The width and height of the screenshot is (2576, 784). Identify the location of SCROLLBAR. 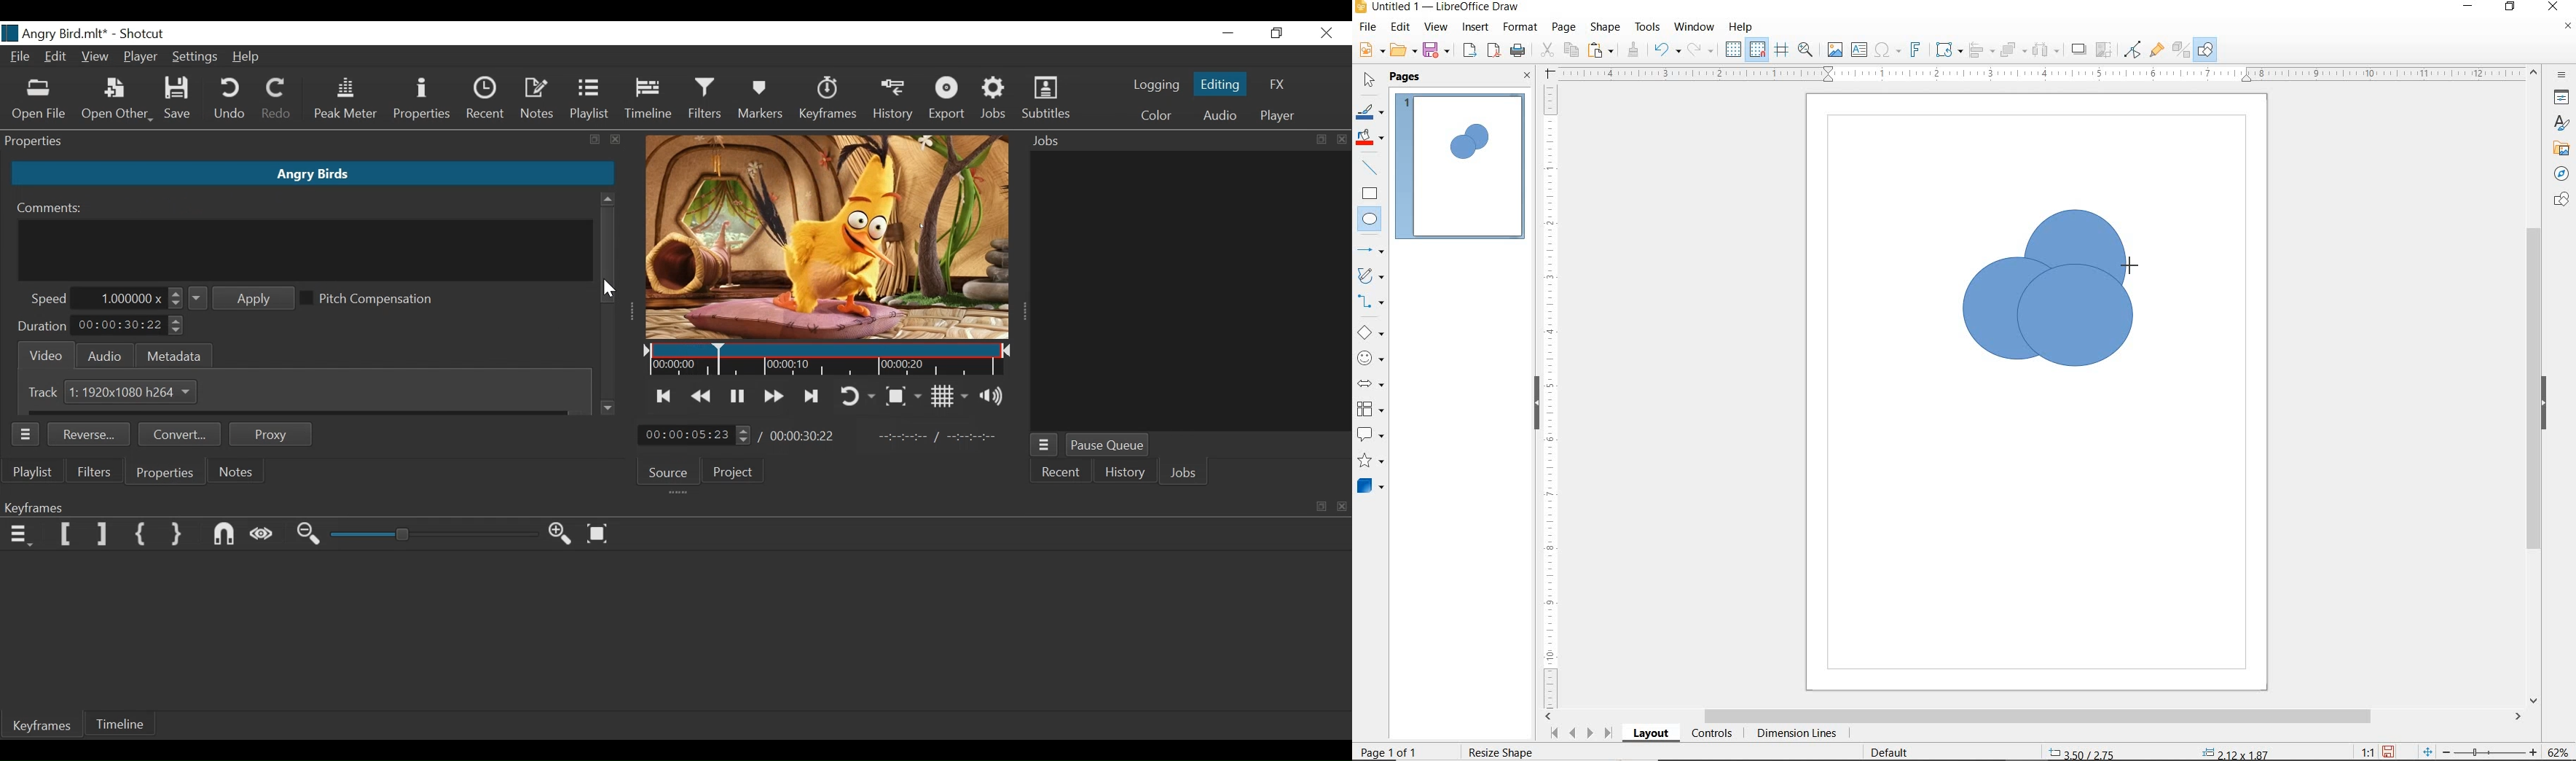
(2534, 387).